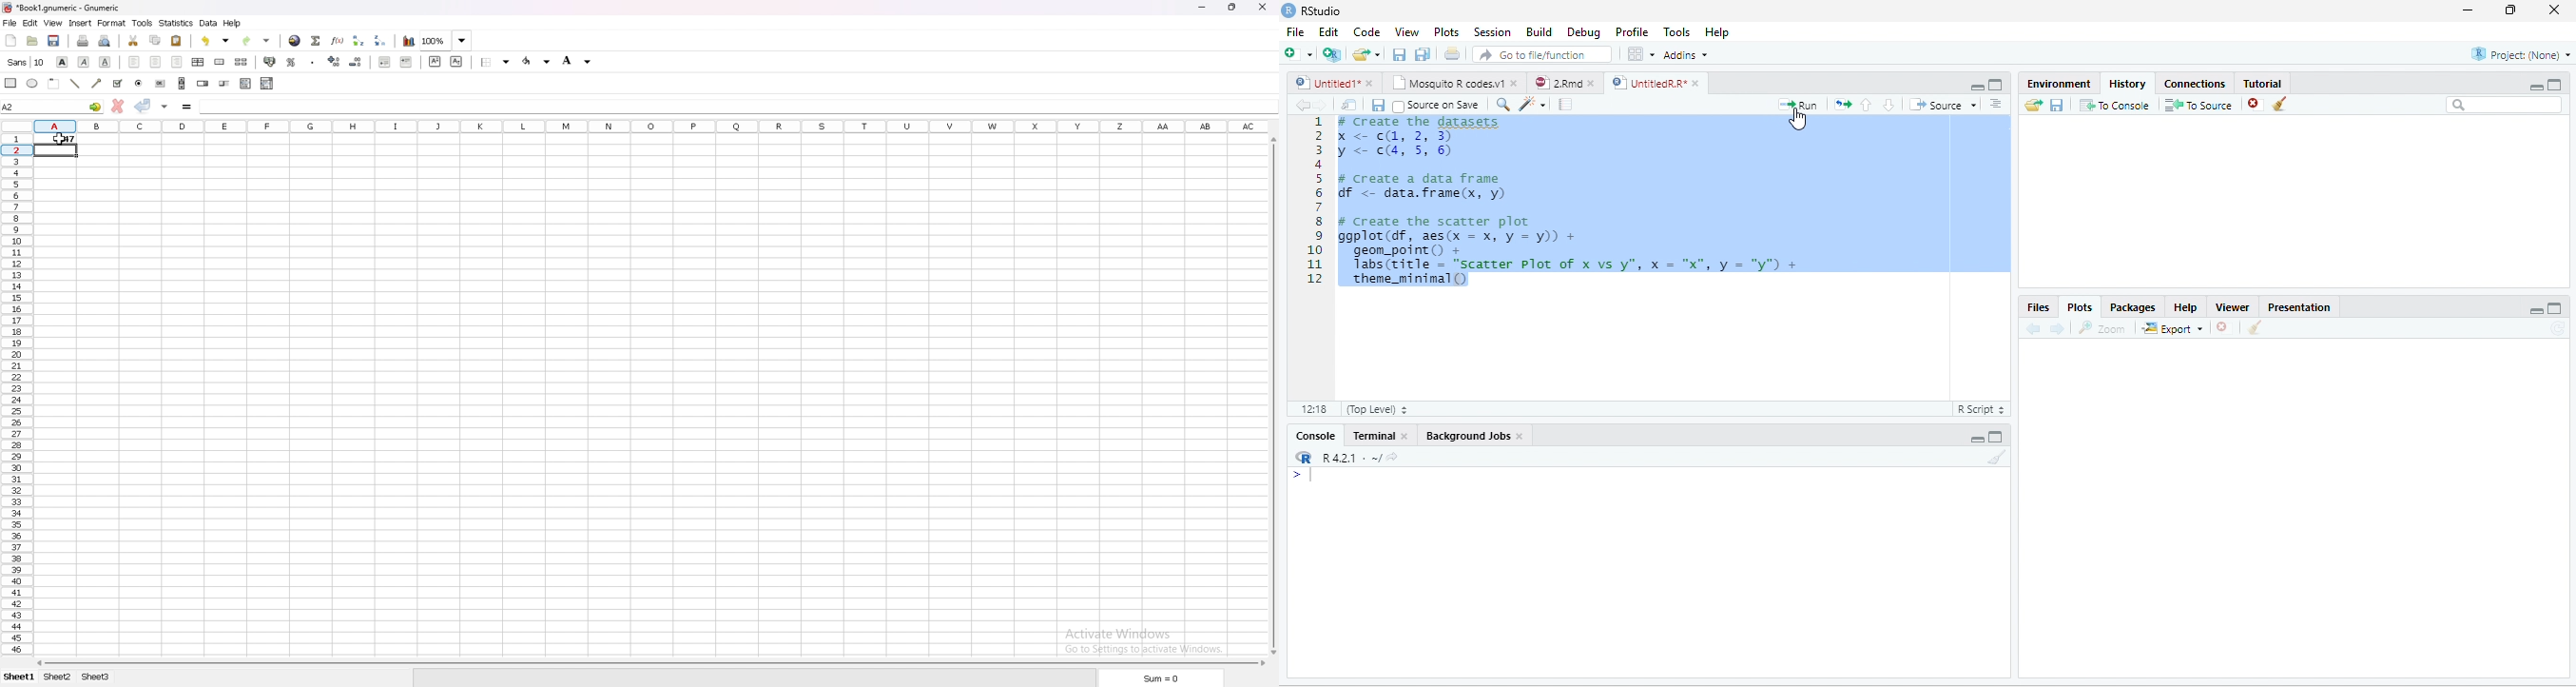  I want to click on restore, so click(2512, 10).